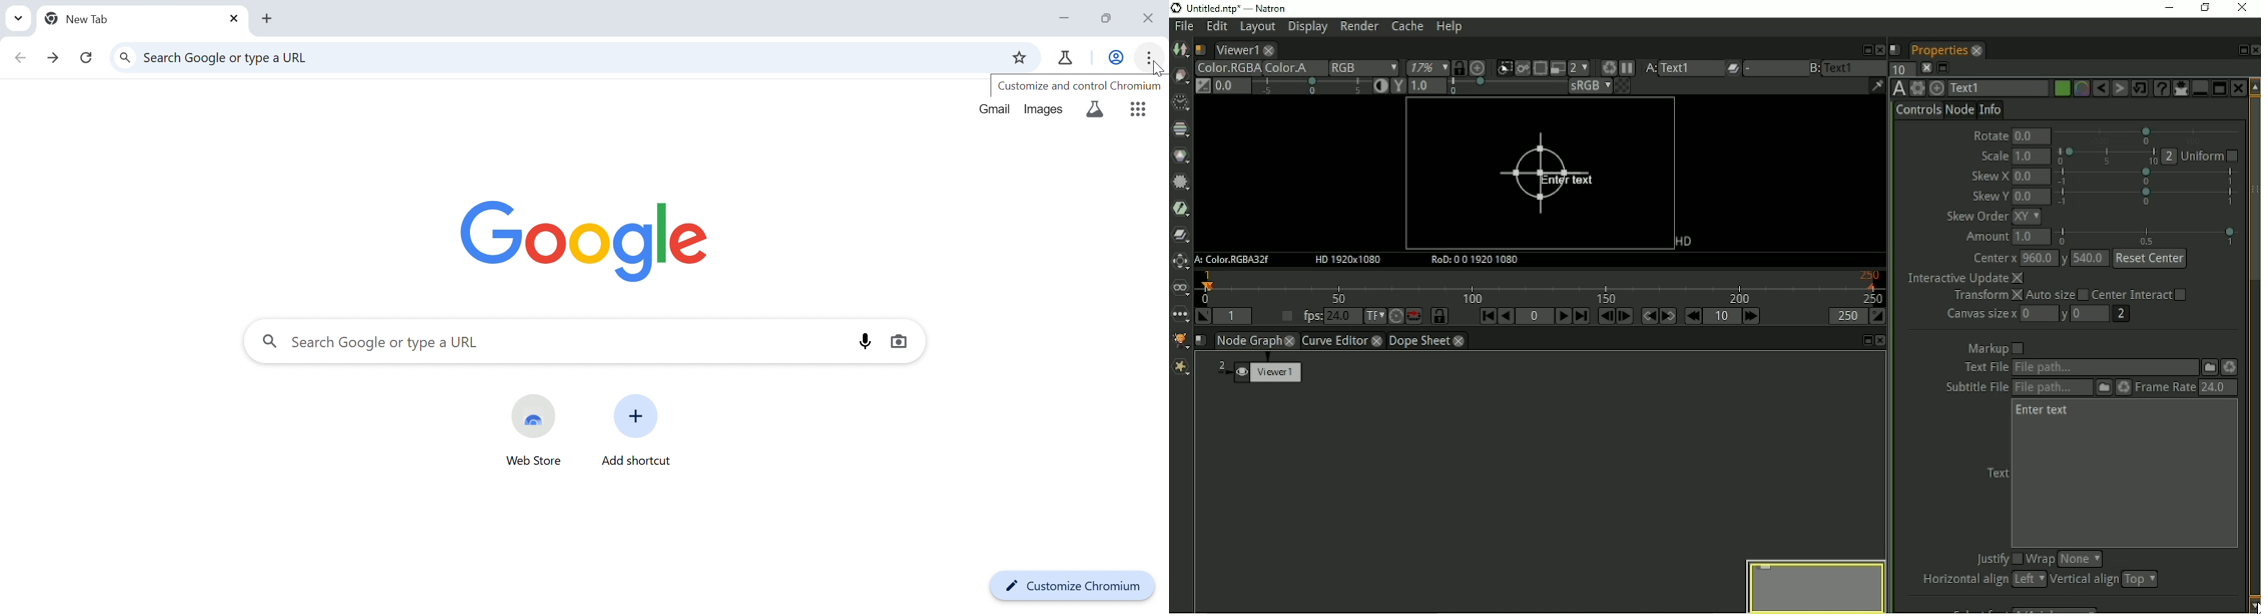 The width and height of the screenshot is (2268, 616). Describe the element at coordinates (1070, 581) in the screenshot. I see `Customize Chromium` at that location.